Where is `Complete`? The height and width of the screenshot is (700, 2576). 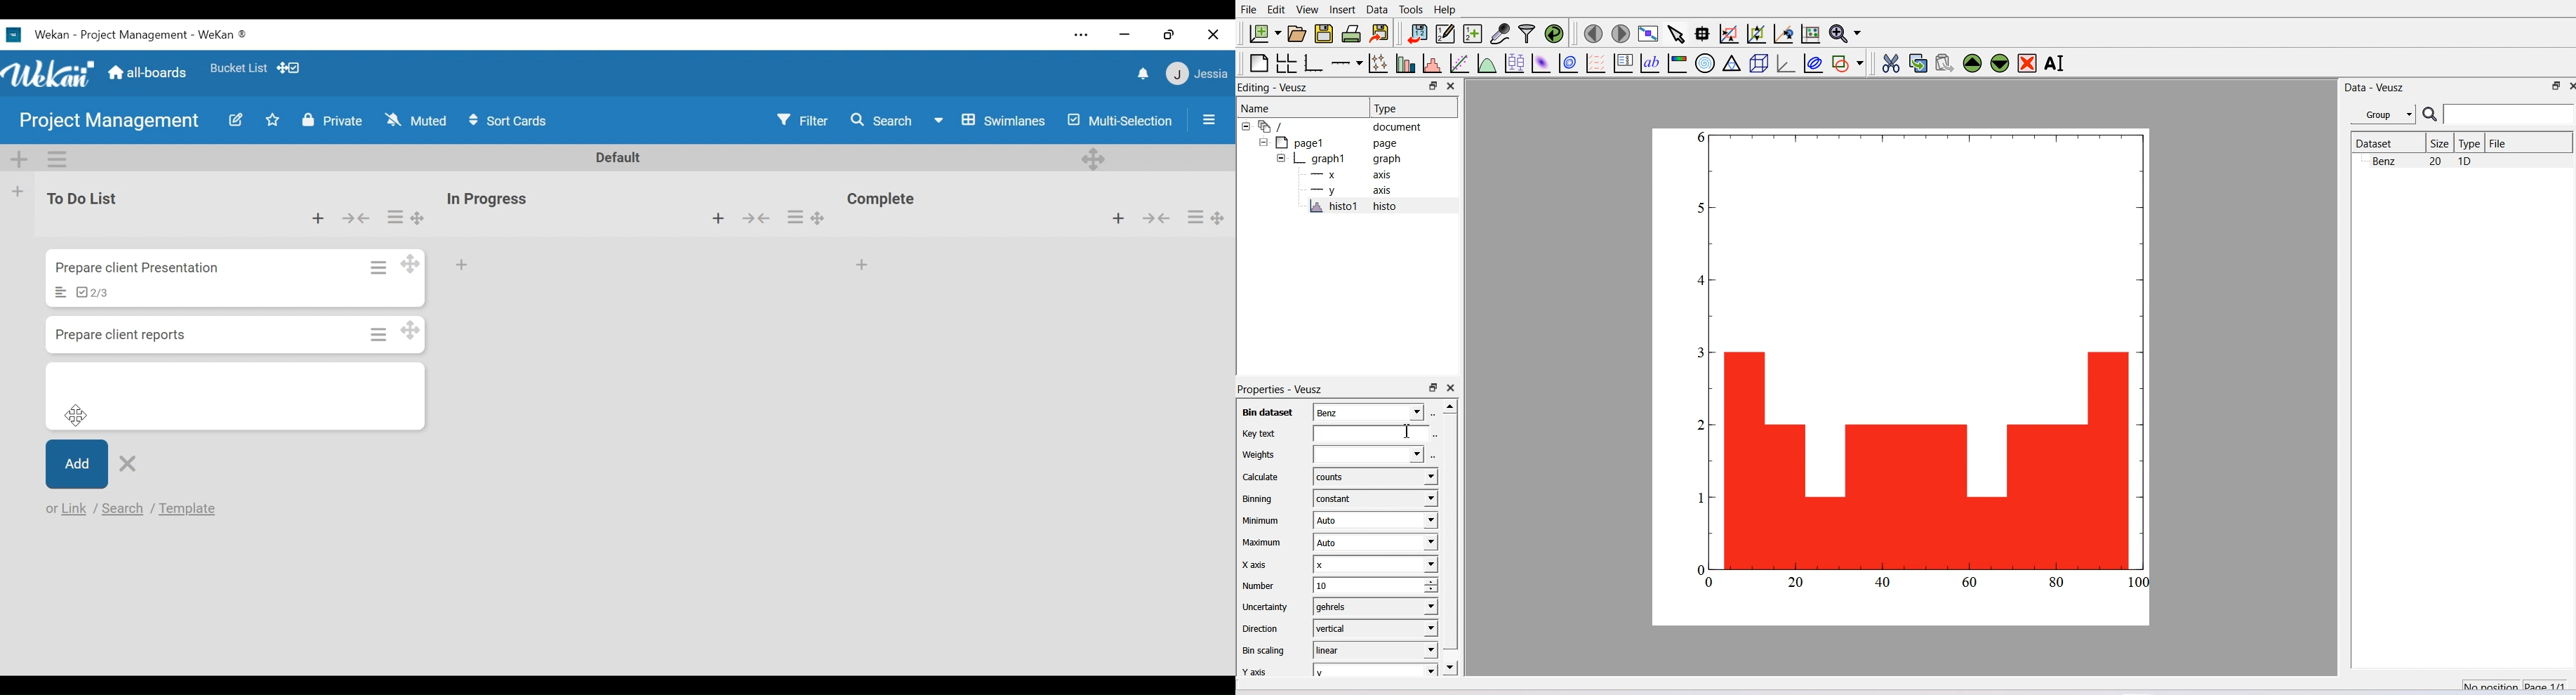 Complete is located at coordinates (886, 201).